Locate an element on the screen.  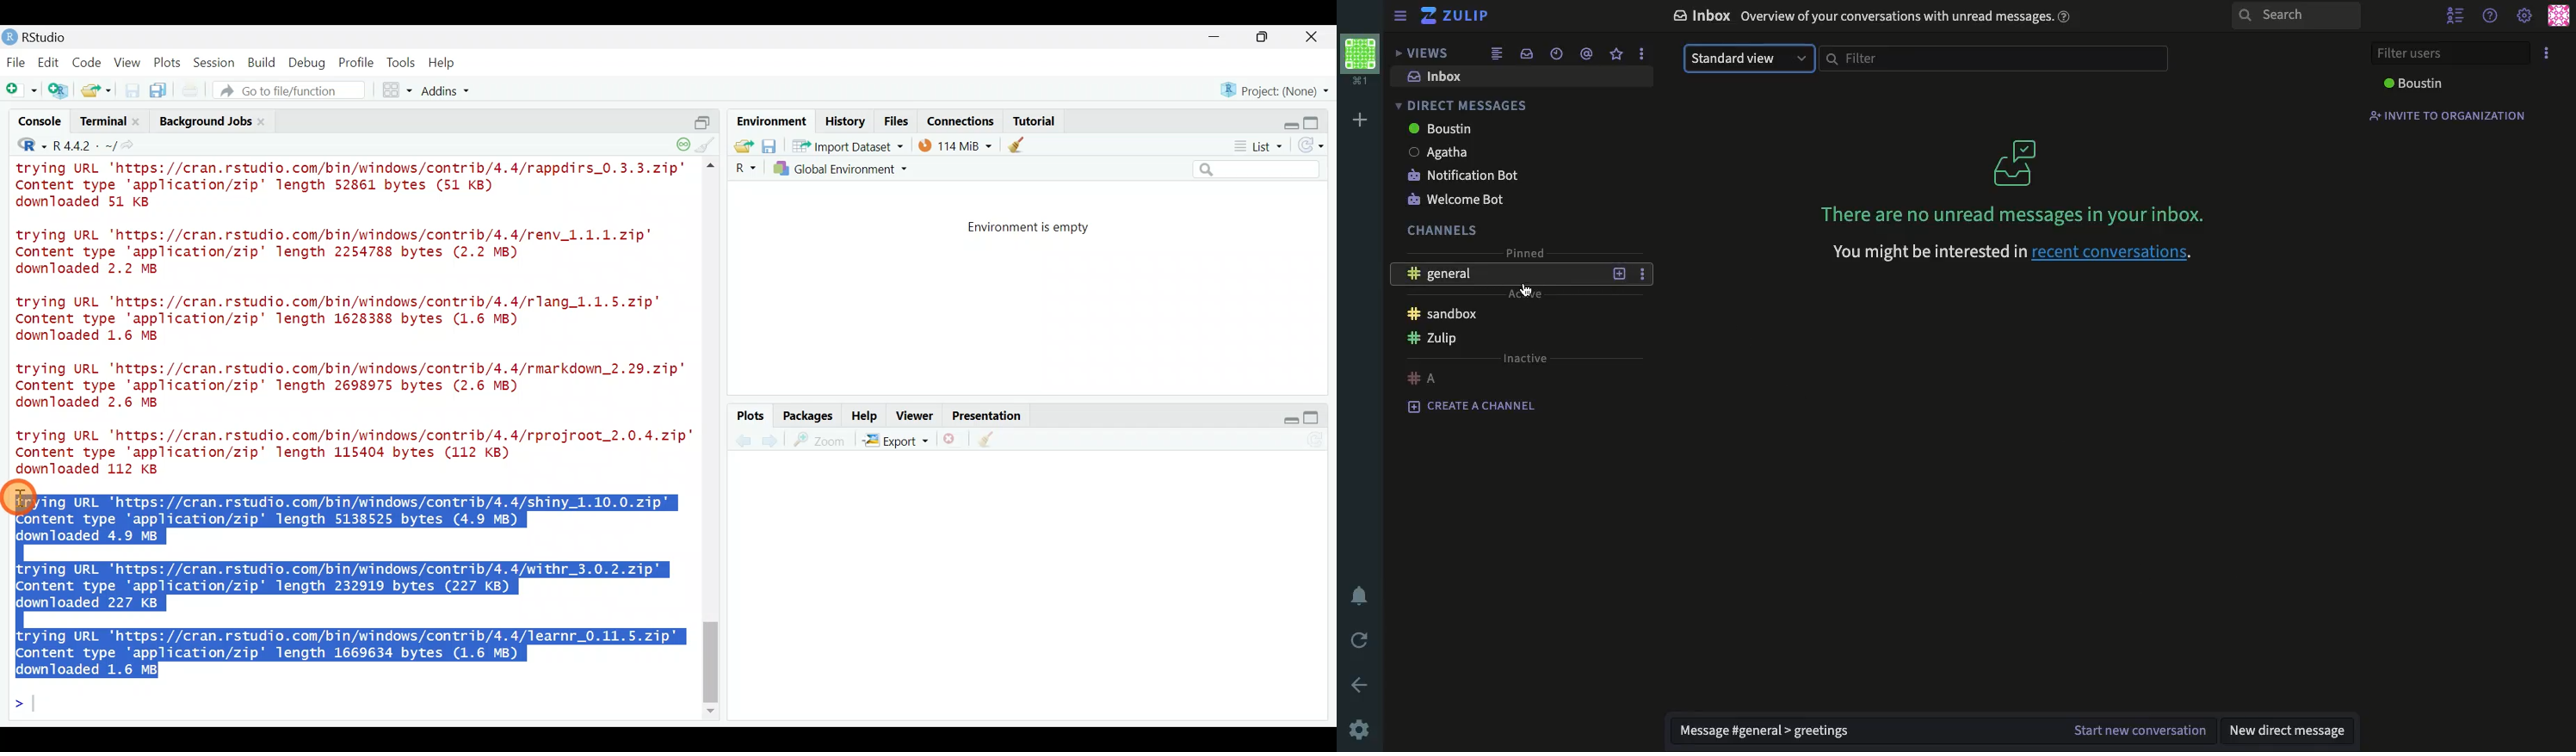
Refresh current plot is located at coordinates (1320, 441).